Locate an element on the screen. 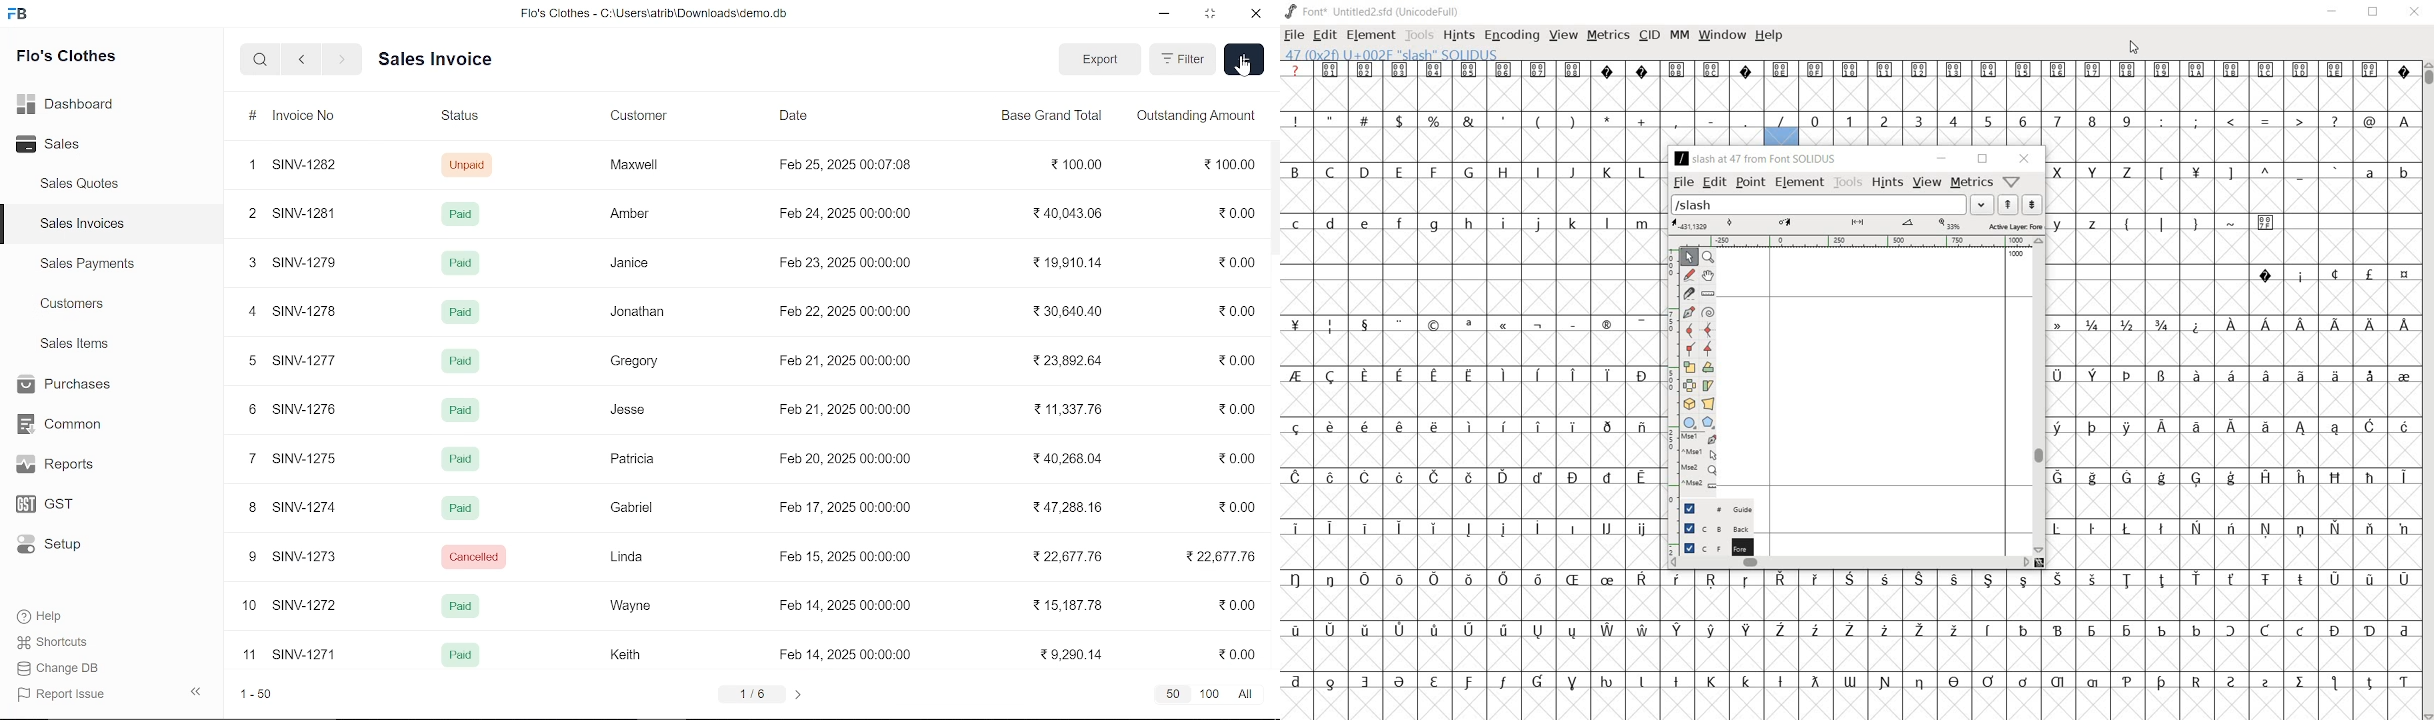  CLOSE is located at coordinates (2414, 12).